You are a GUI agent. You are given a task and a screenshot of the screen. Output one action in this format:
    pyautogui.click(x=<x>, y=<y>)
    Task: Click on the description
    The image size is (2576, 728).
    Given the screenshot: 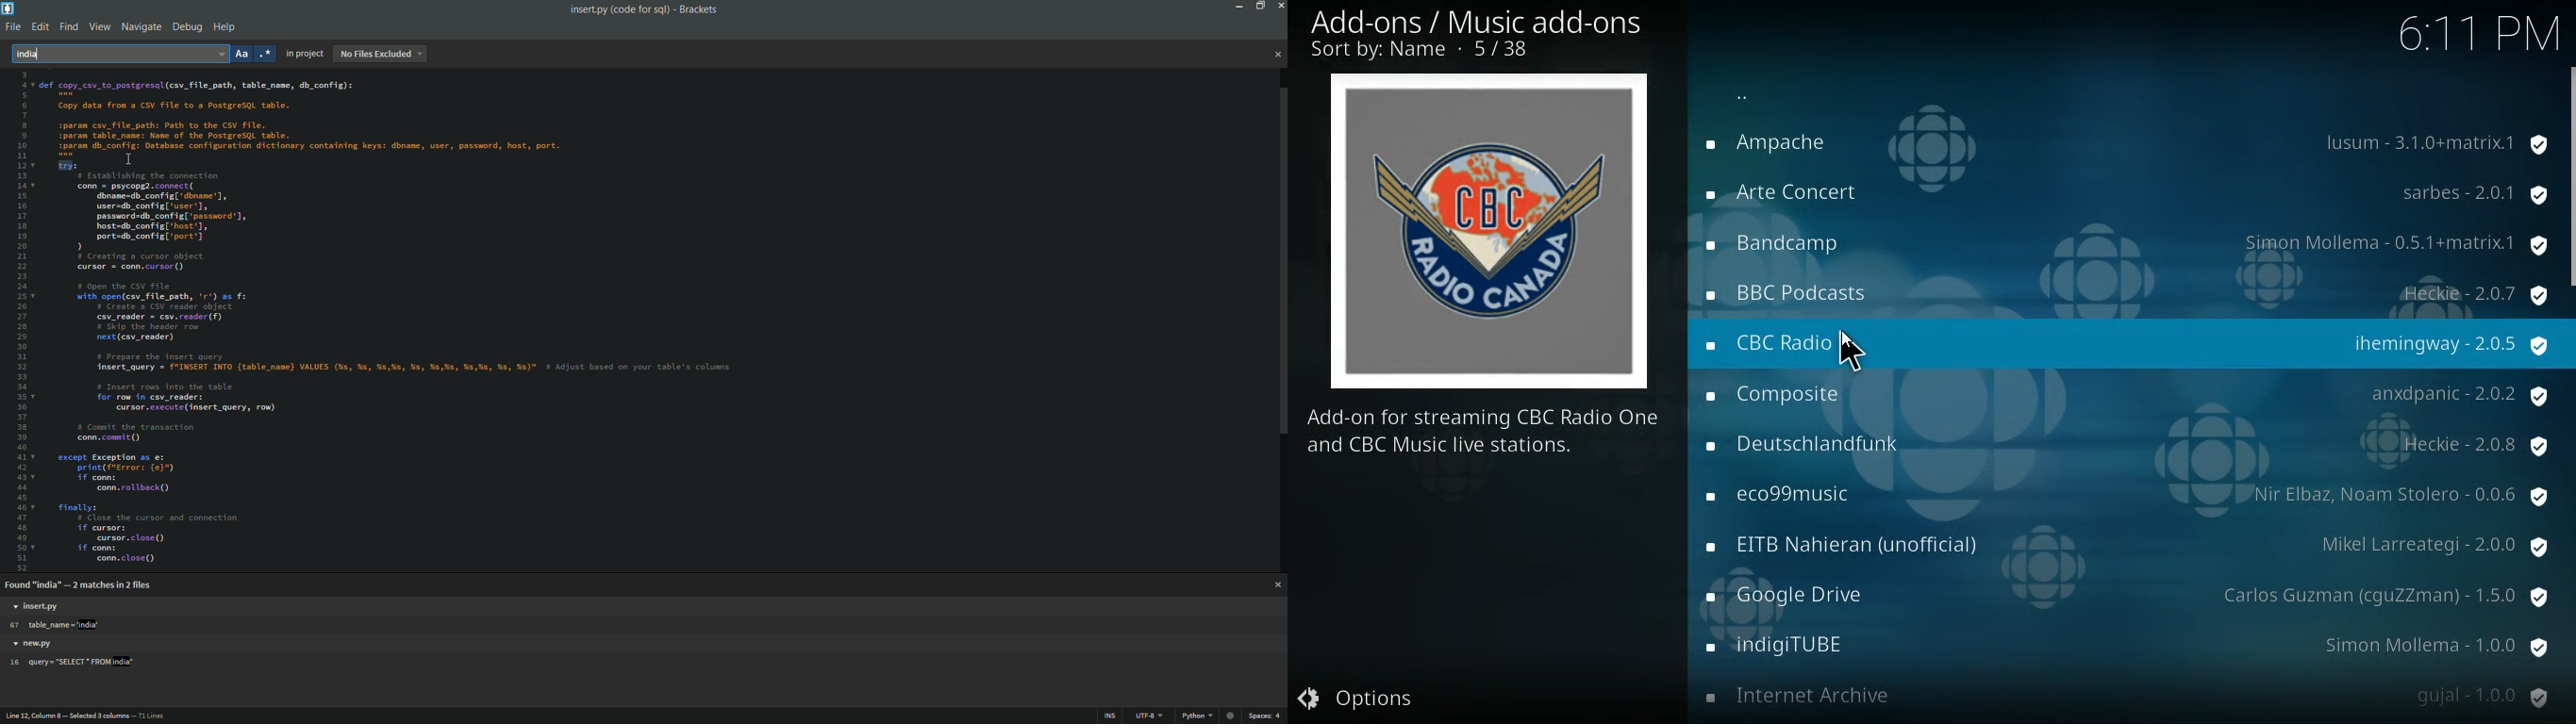 What is the action you would take?
    pyautogui.click(x=1488, y=431)
    